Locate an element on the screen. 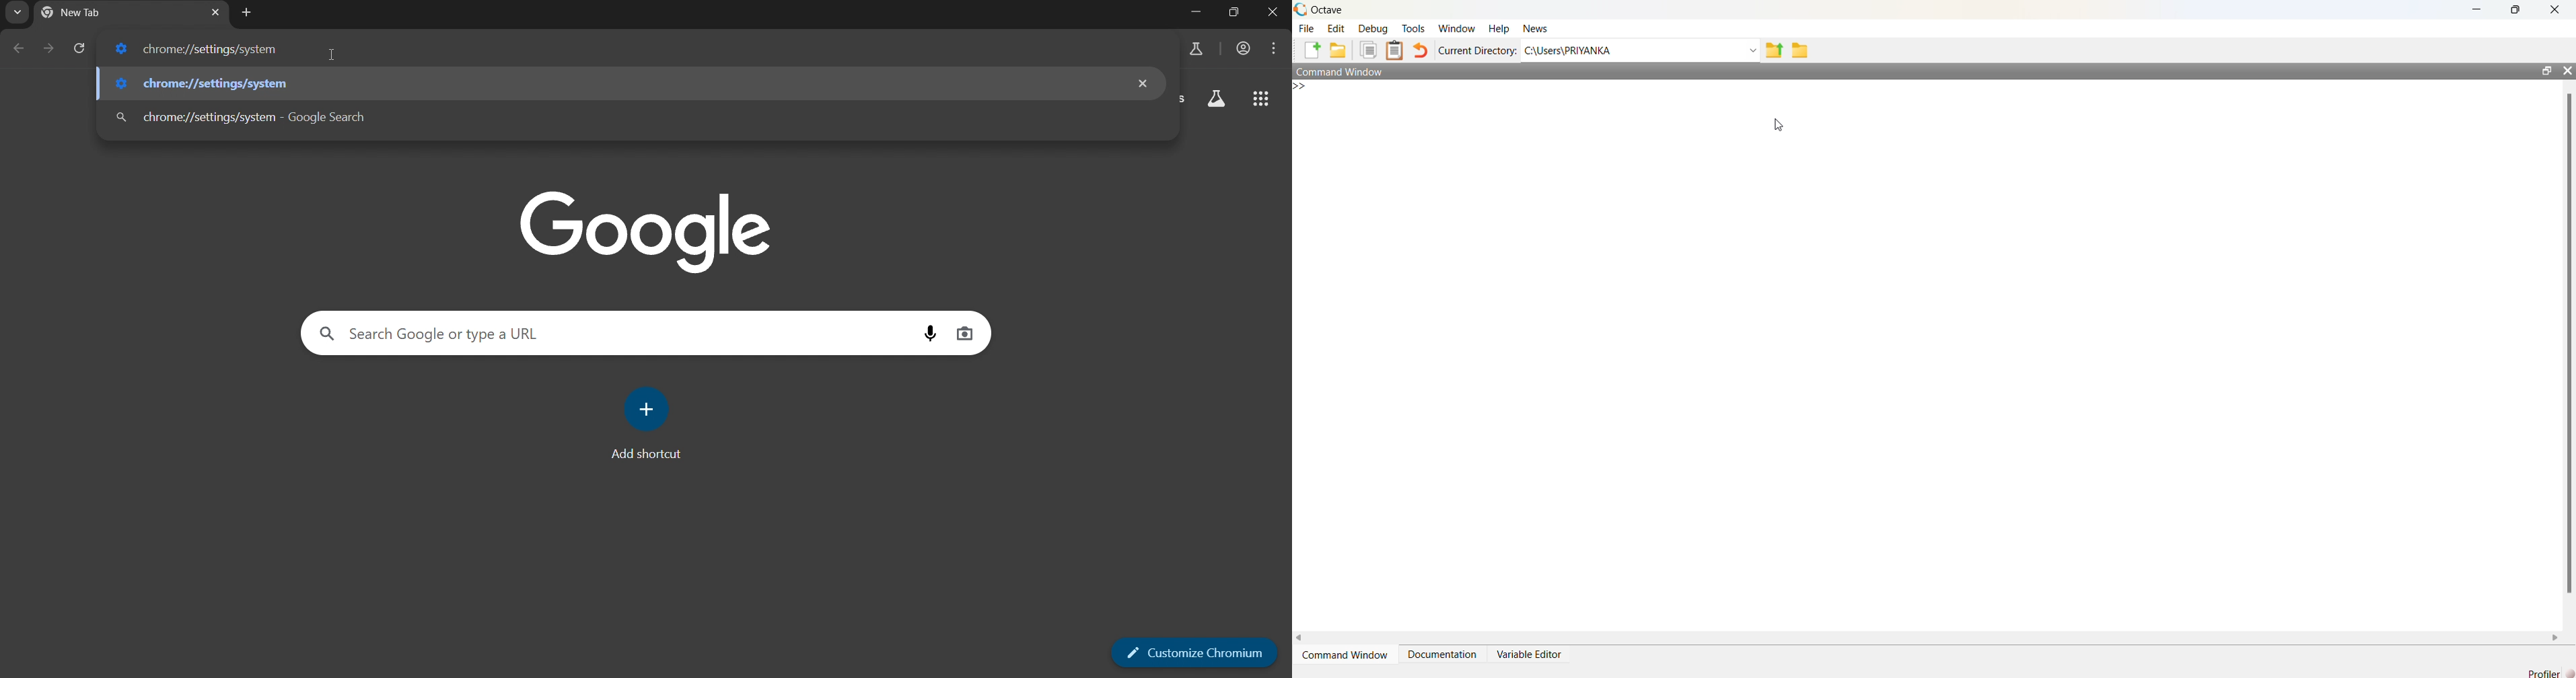 The width and height of the screenshot is (2576, 700). customize chromium is located at coordinates (1194, 653).